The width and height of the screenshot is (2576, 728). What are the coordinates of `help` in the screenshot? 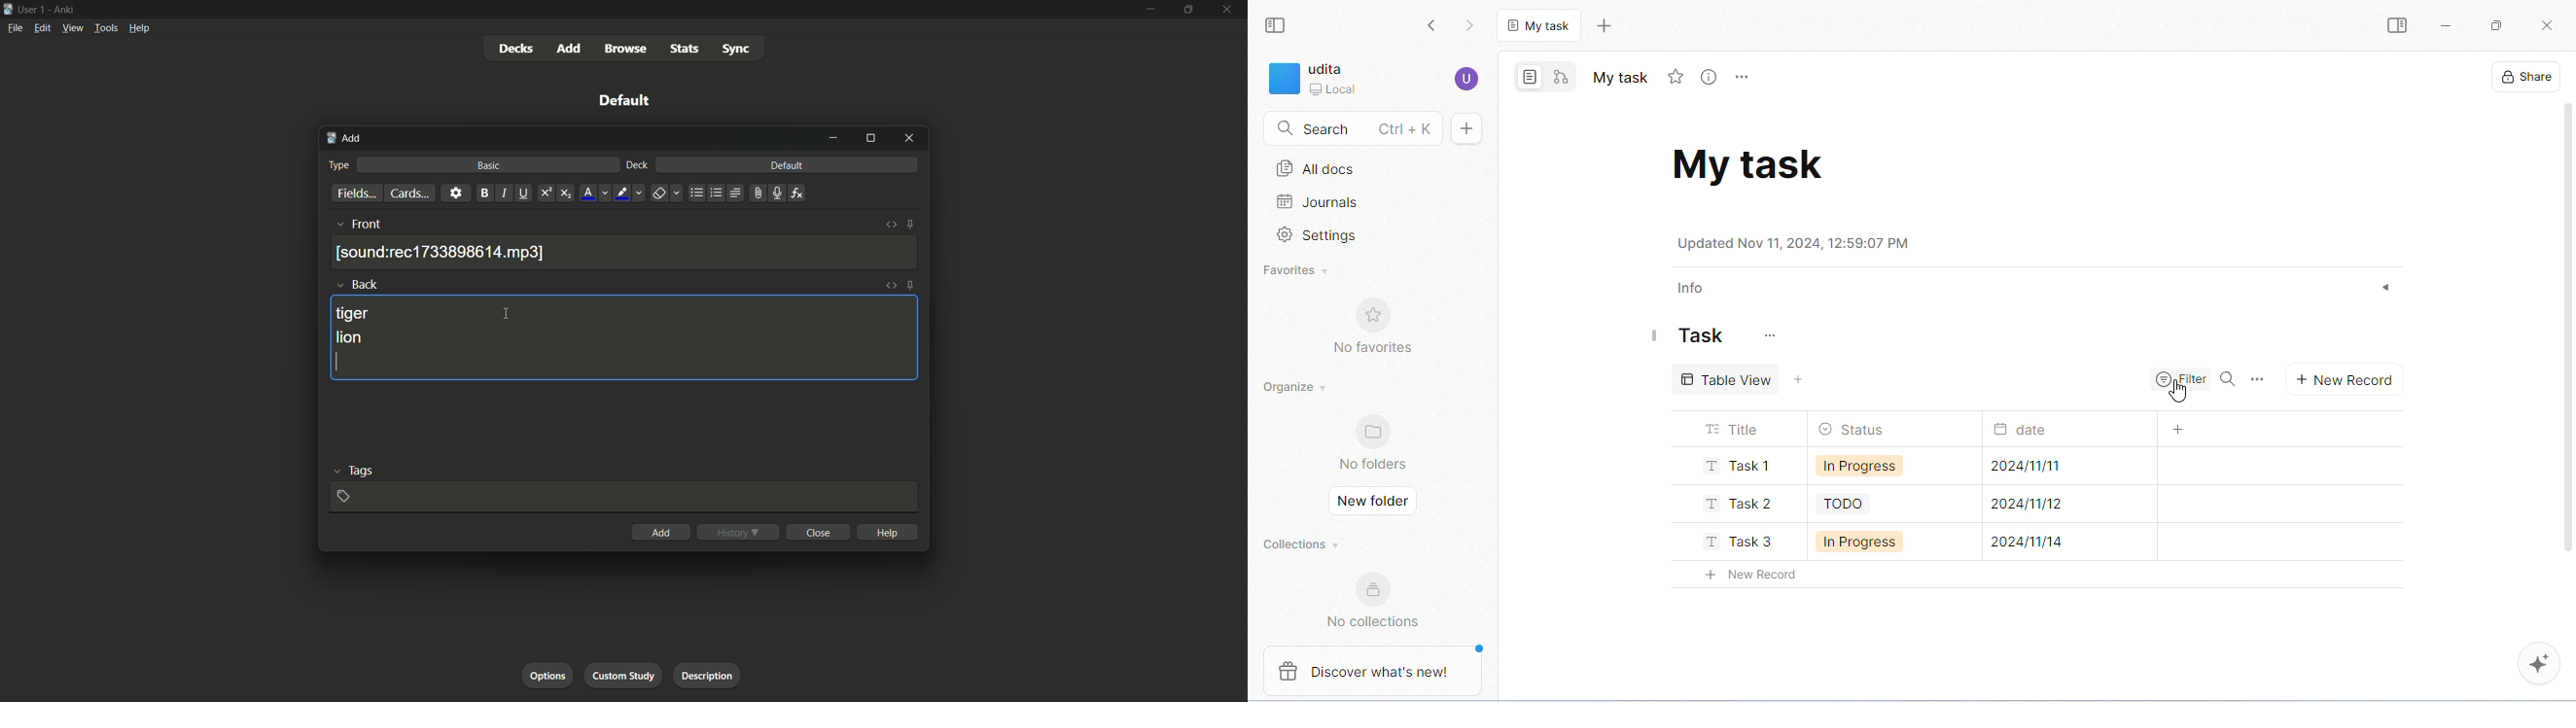 It's located at (887, 531).